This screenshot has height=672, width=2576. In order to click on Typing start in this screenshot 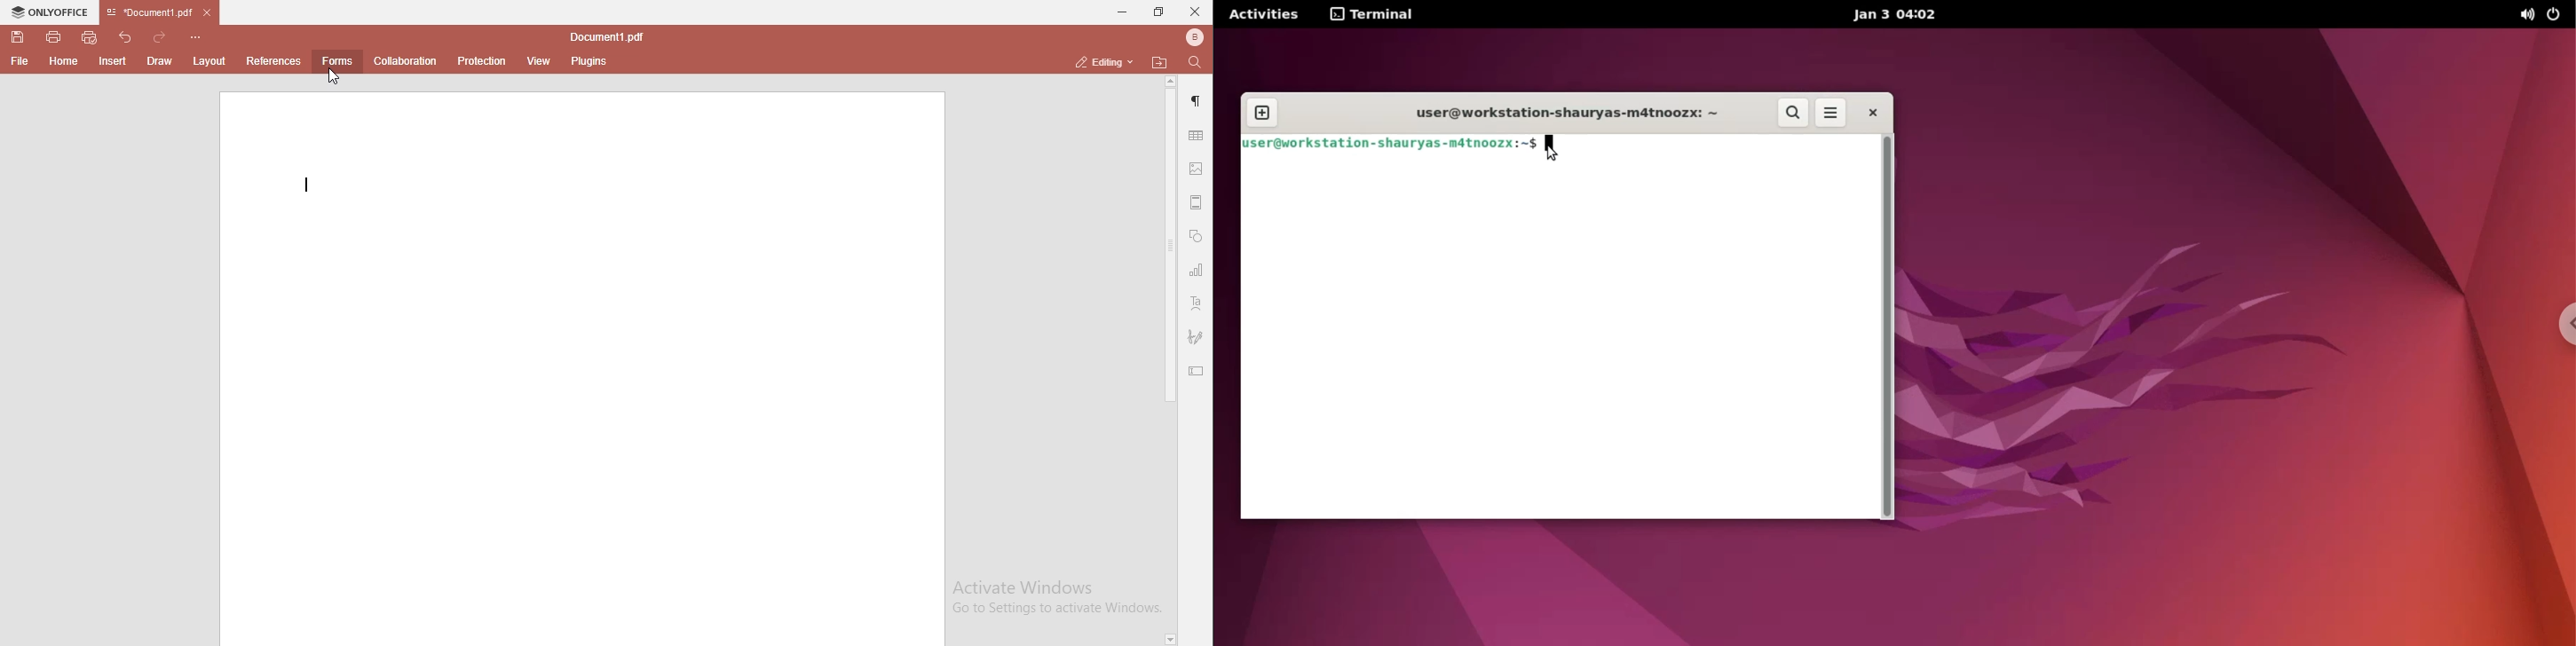, I will do `click(312, 187)`.